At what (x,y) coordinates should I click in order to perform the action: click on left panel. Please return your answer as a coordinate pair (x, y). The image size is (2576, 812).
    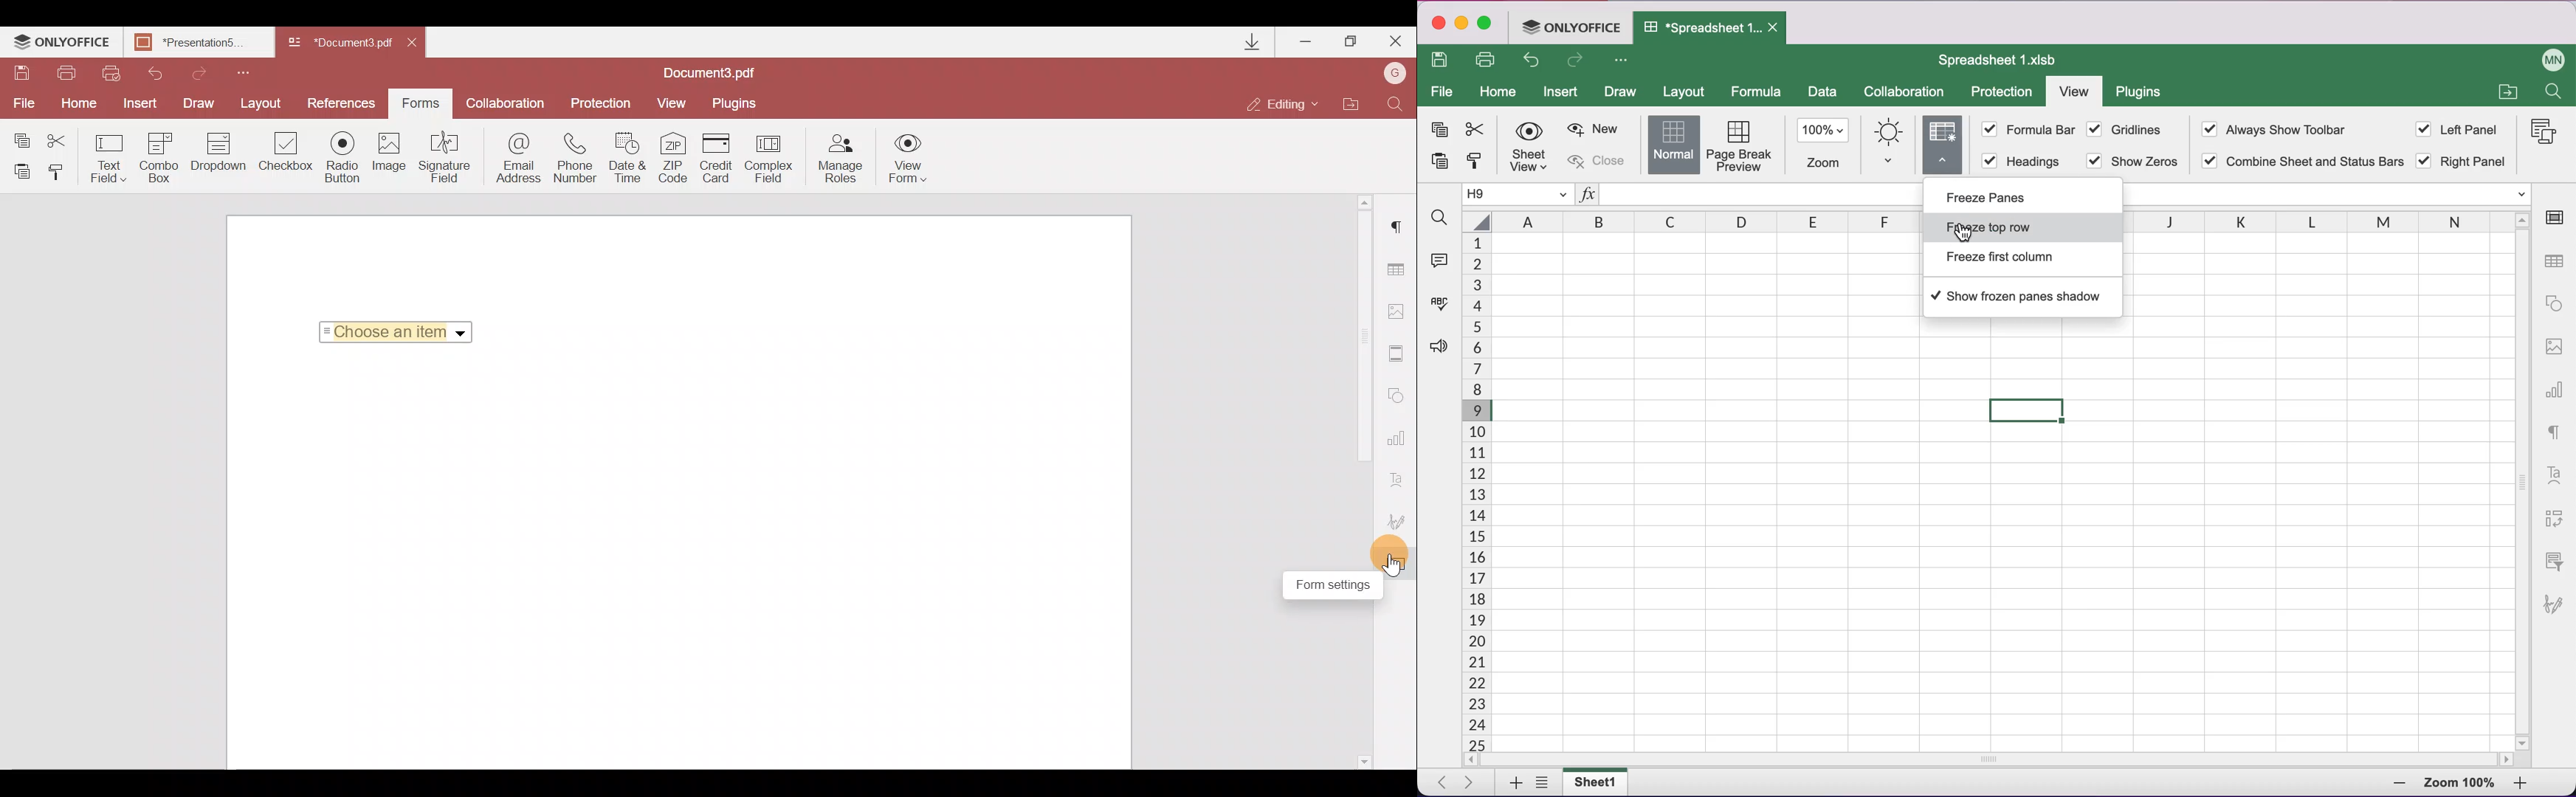
    Looking at the image, I should click on (2461, 130).